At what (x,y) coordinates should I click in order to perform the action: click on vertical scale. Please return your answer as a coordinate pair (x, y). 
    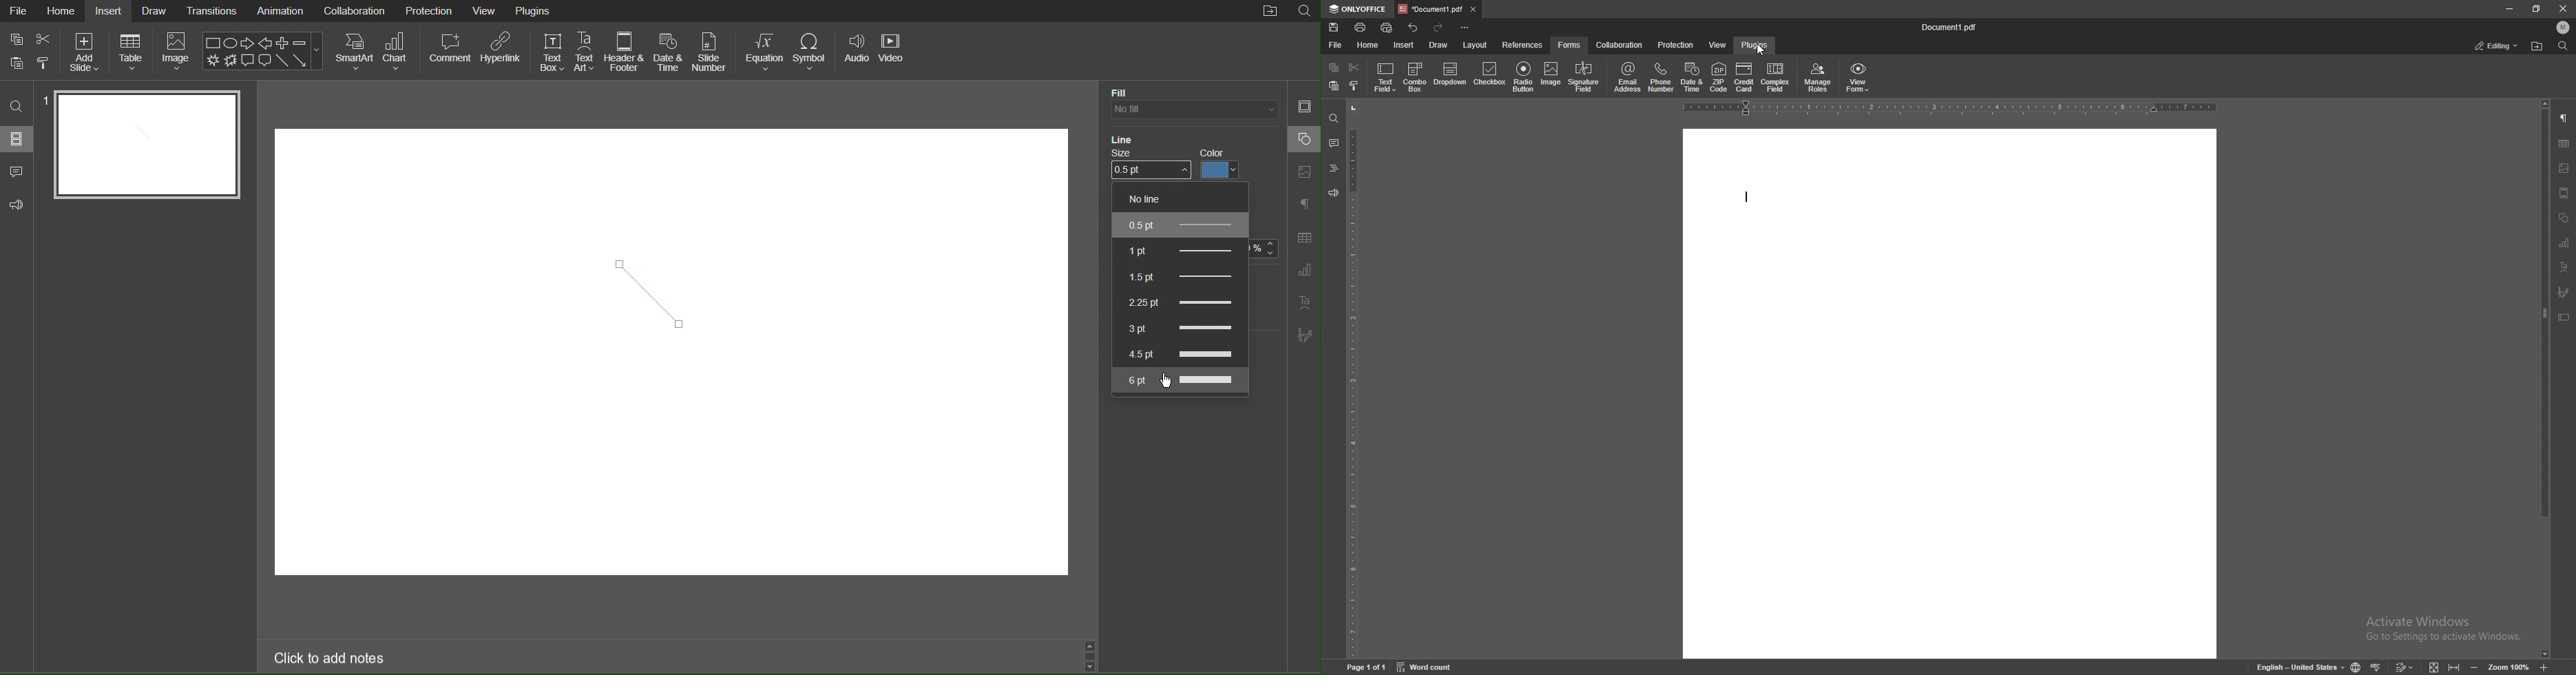
    Looking at the image, I should click on (1353, 380).